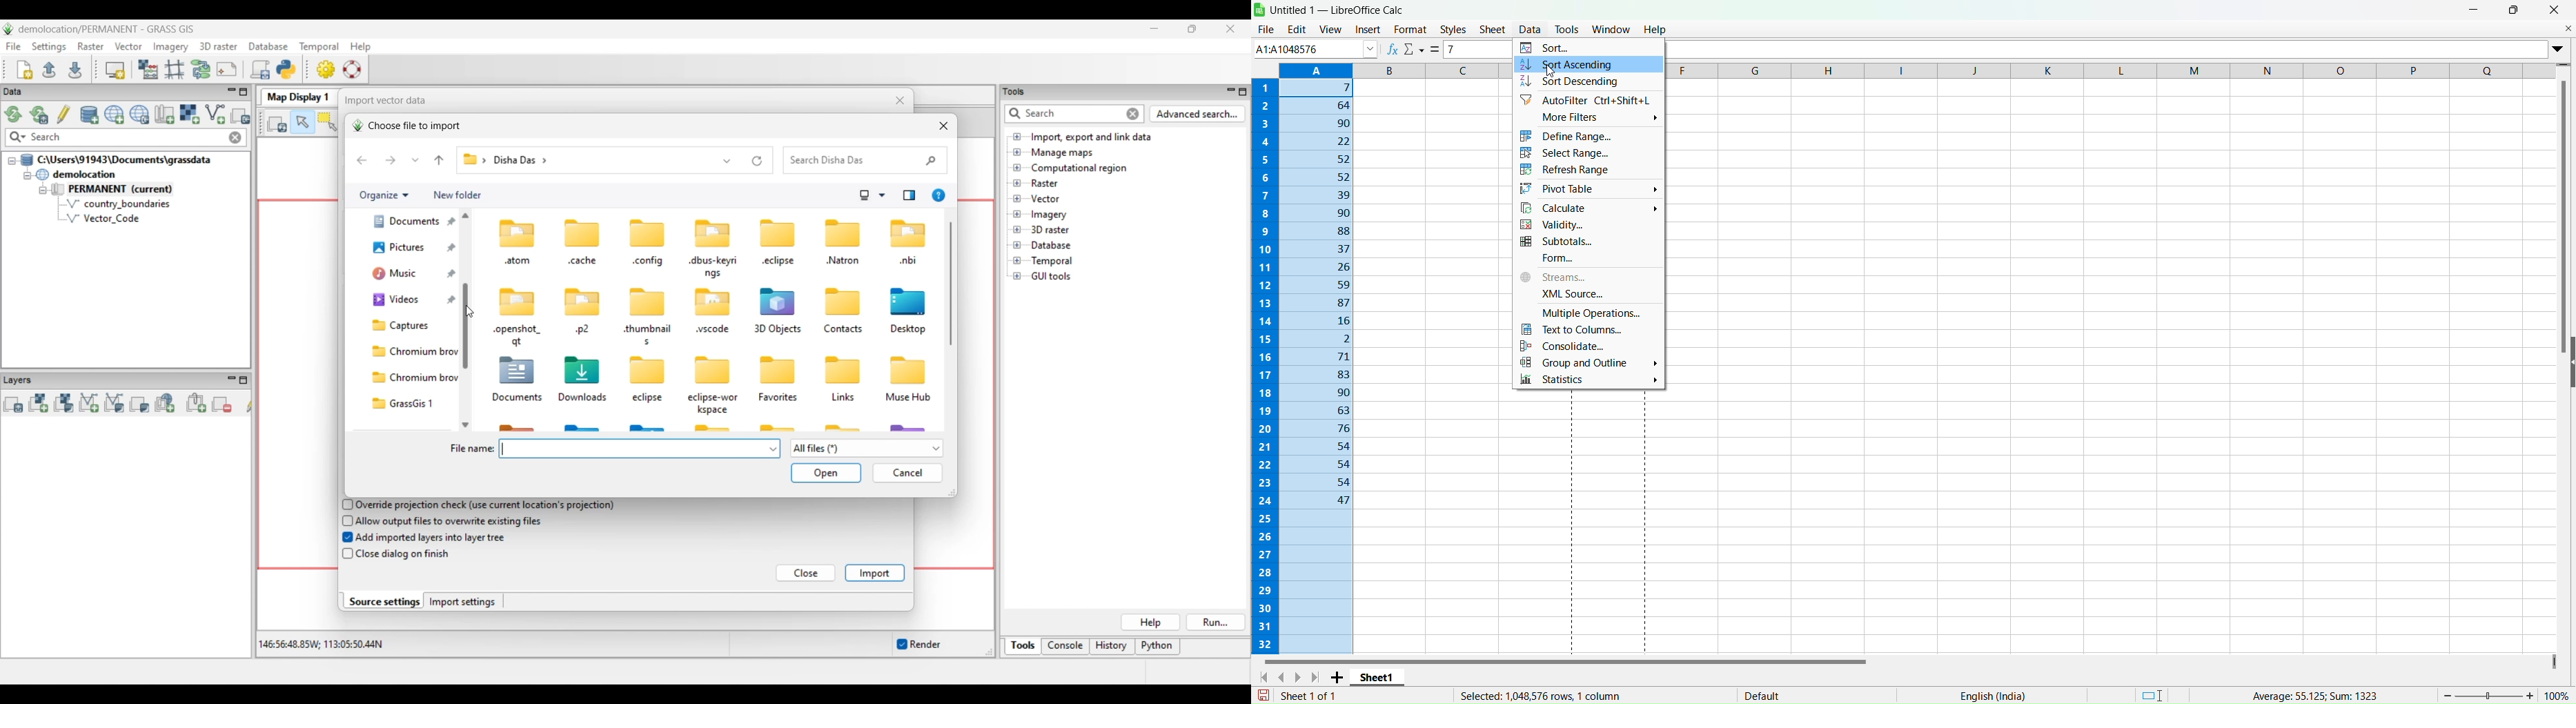 The height and width of the screenshot is (728, 2576). I want to click on Language, so click(1992, 696).